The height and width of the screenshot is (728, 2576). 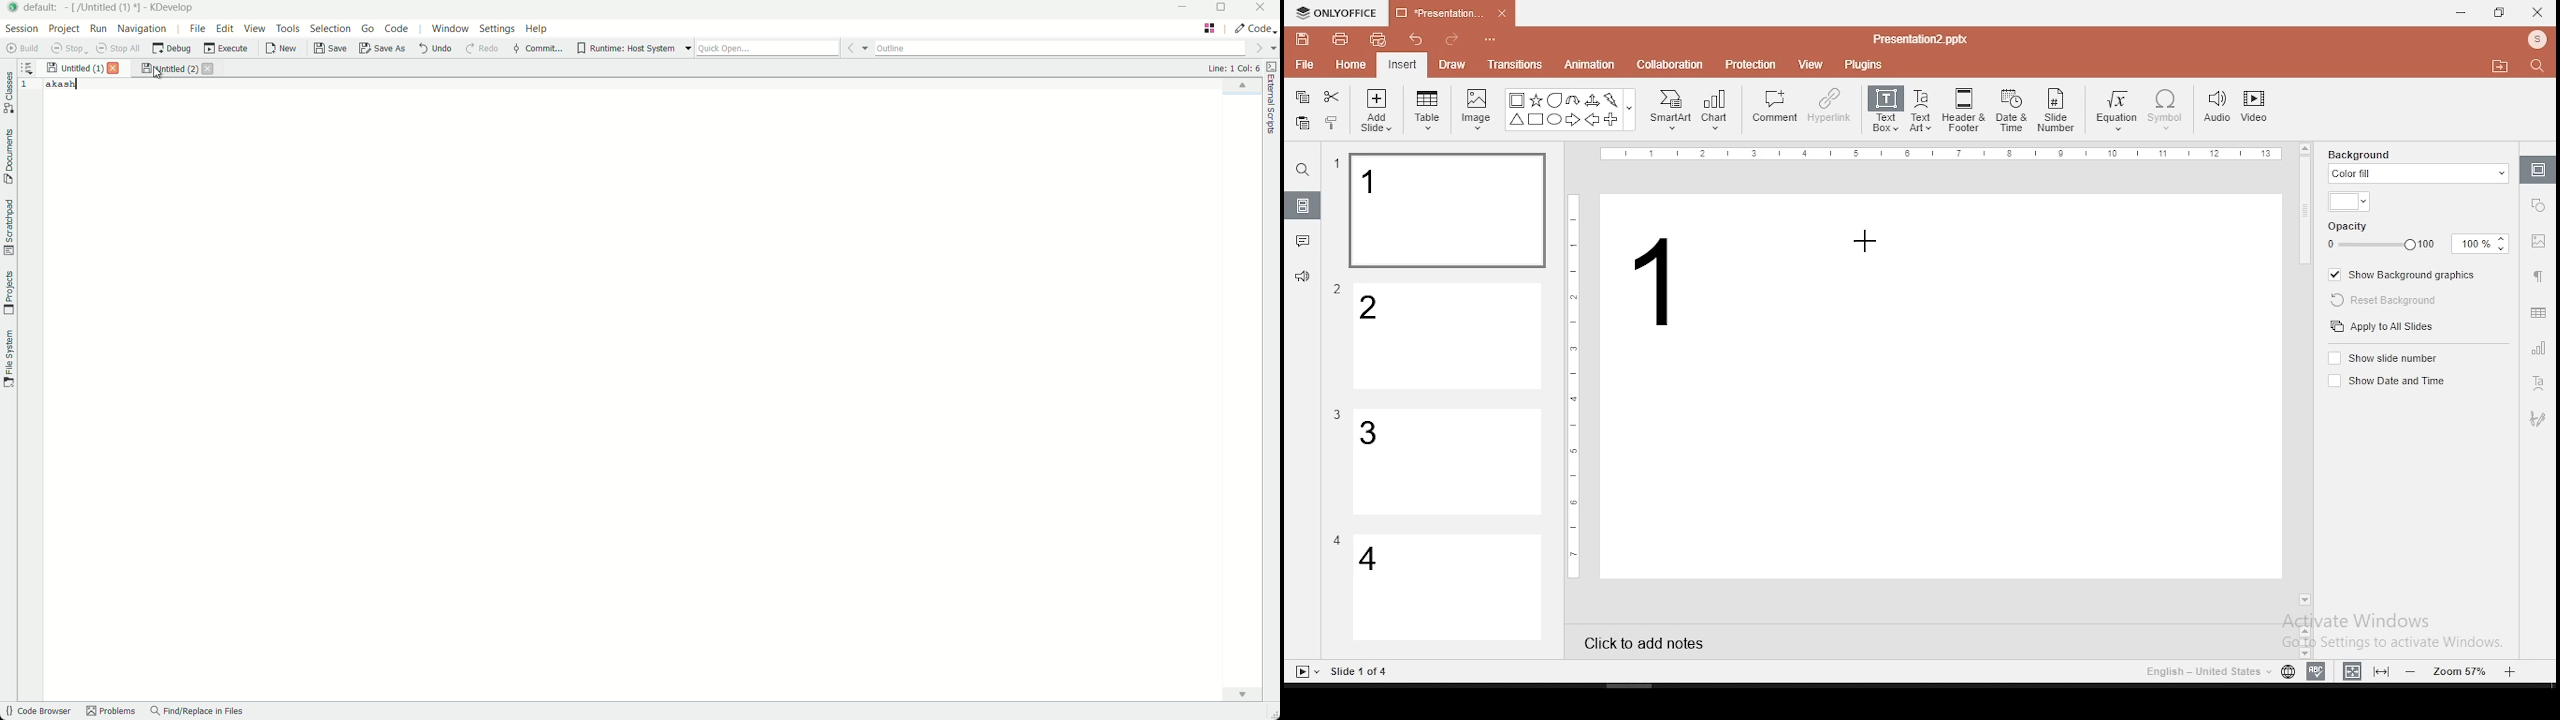 What do you see at coordinates (2306, 373) in the screenshot?
I see `scroll bar` at bounding box center [2306, 373].